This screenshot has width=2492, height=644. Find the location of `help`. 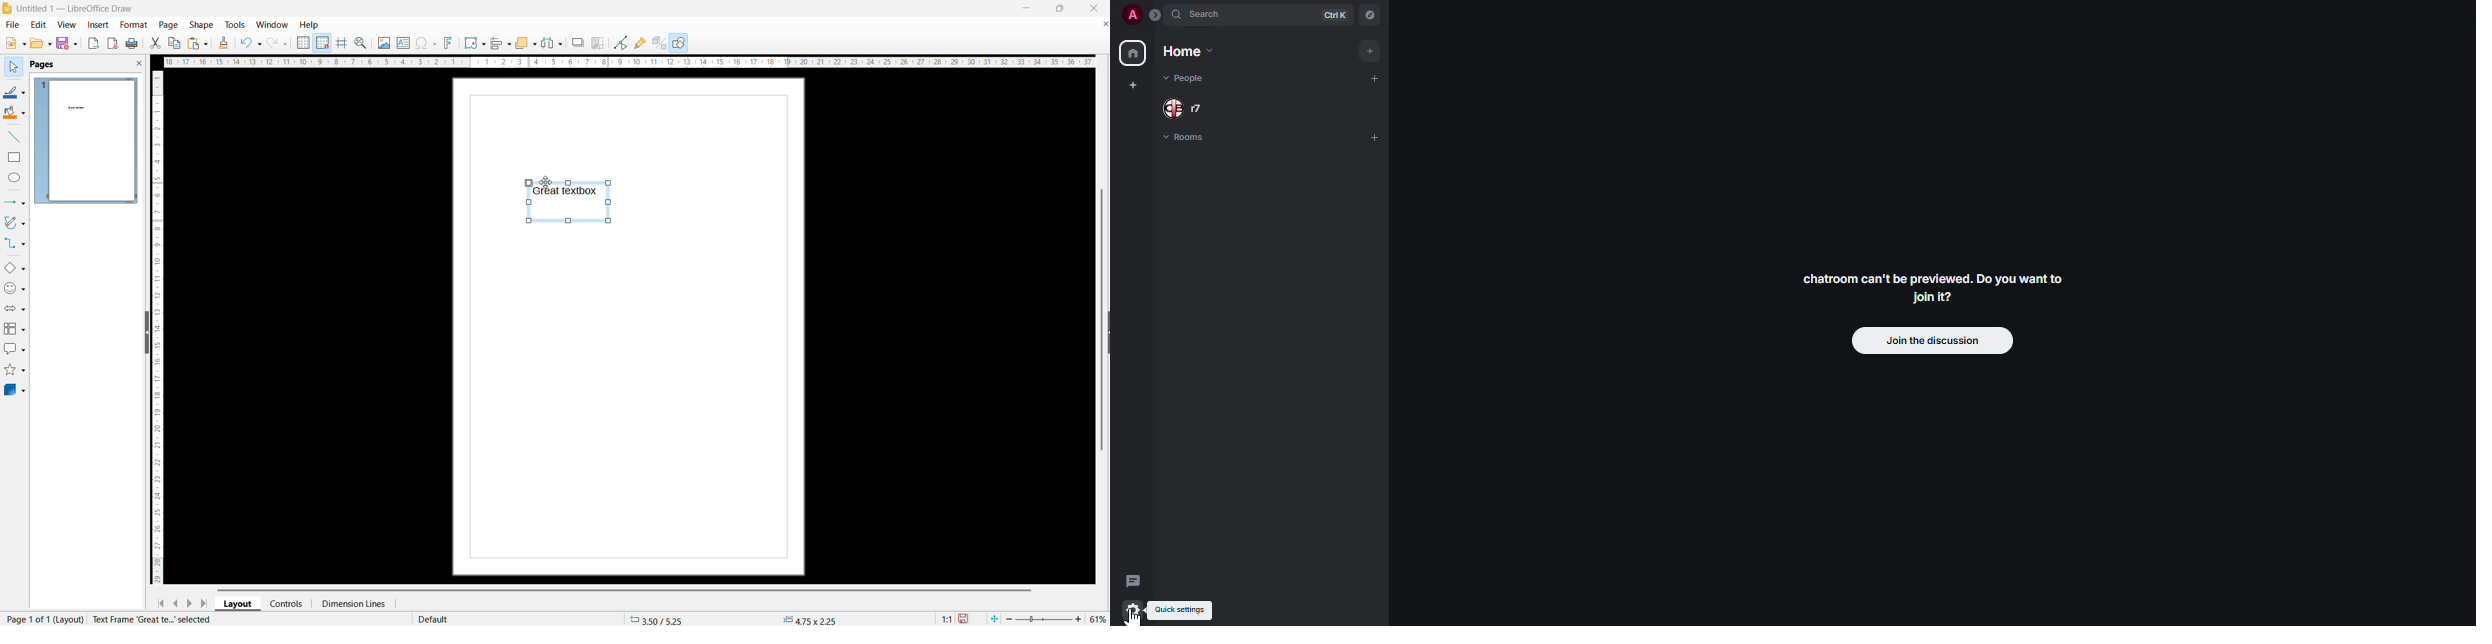

help is located at coordinates (310, 25).